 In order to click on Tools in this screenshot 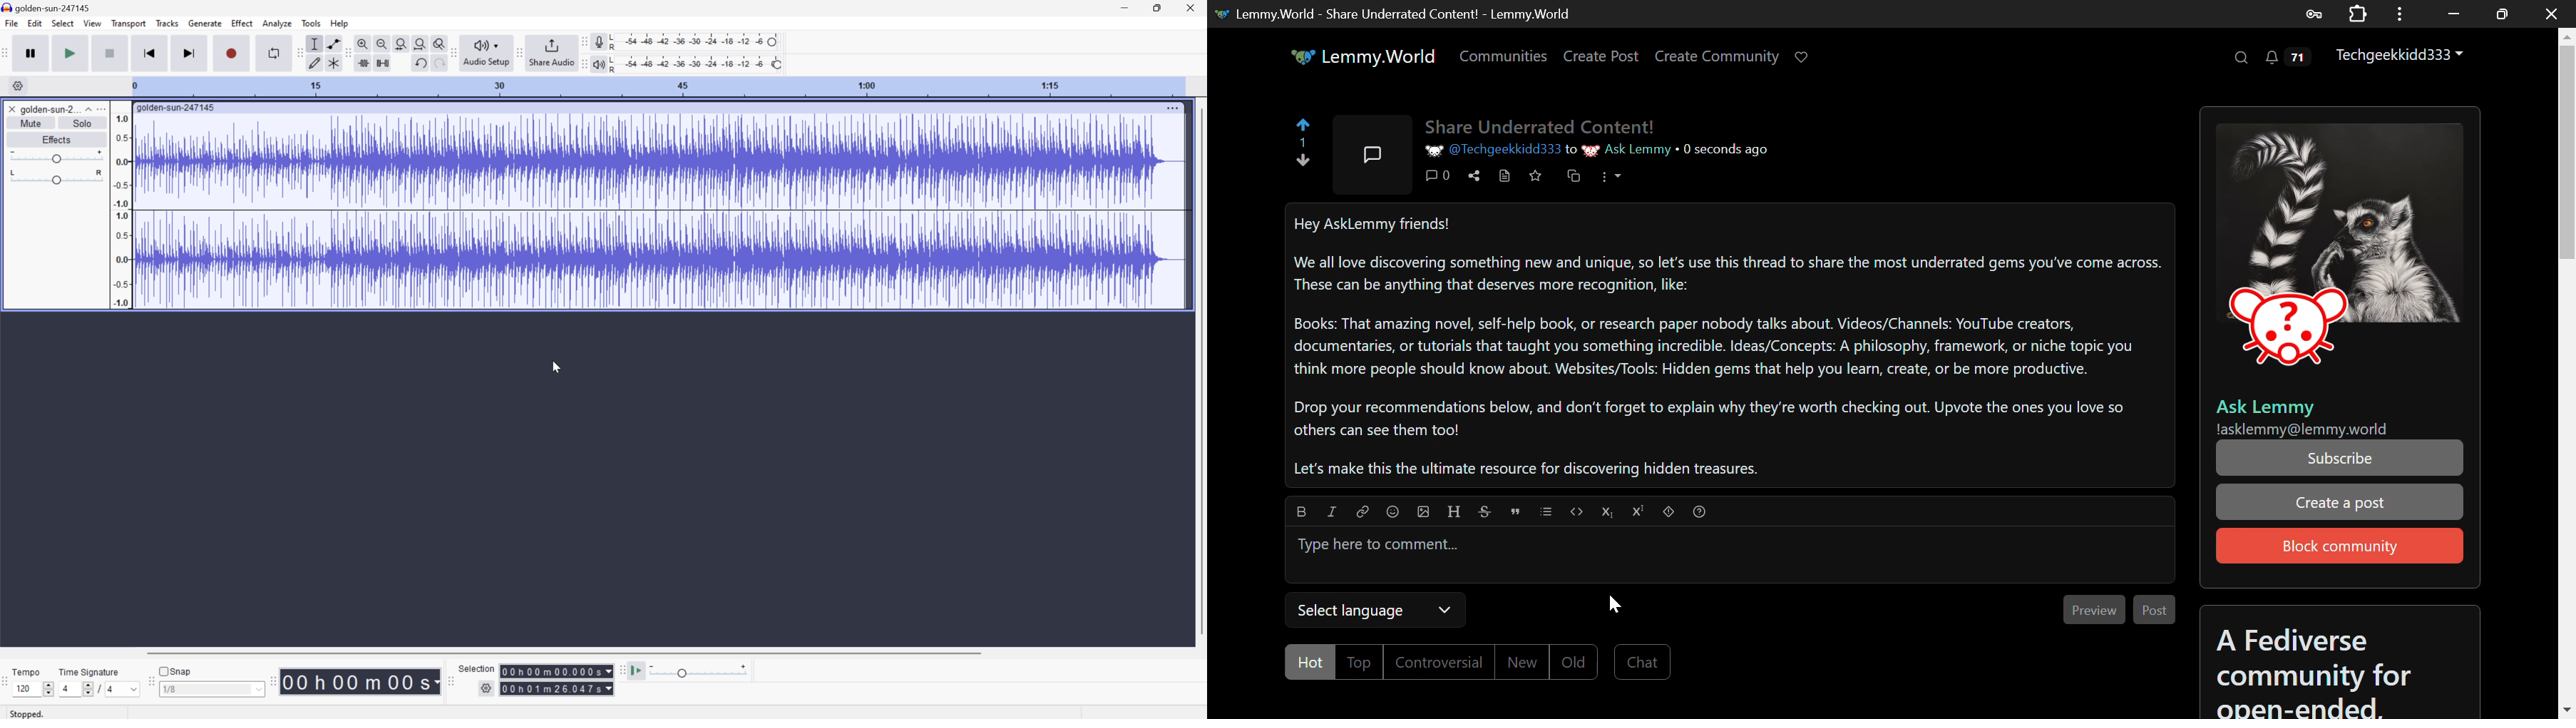, I will do `click(311, 23)`.